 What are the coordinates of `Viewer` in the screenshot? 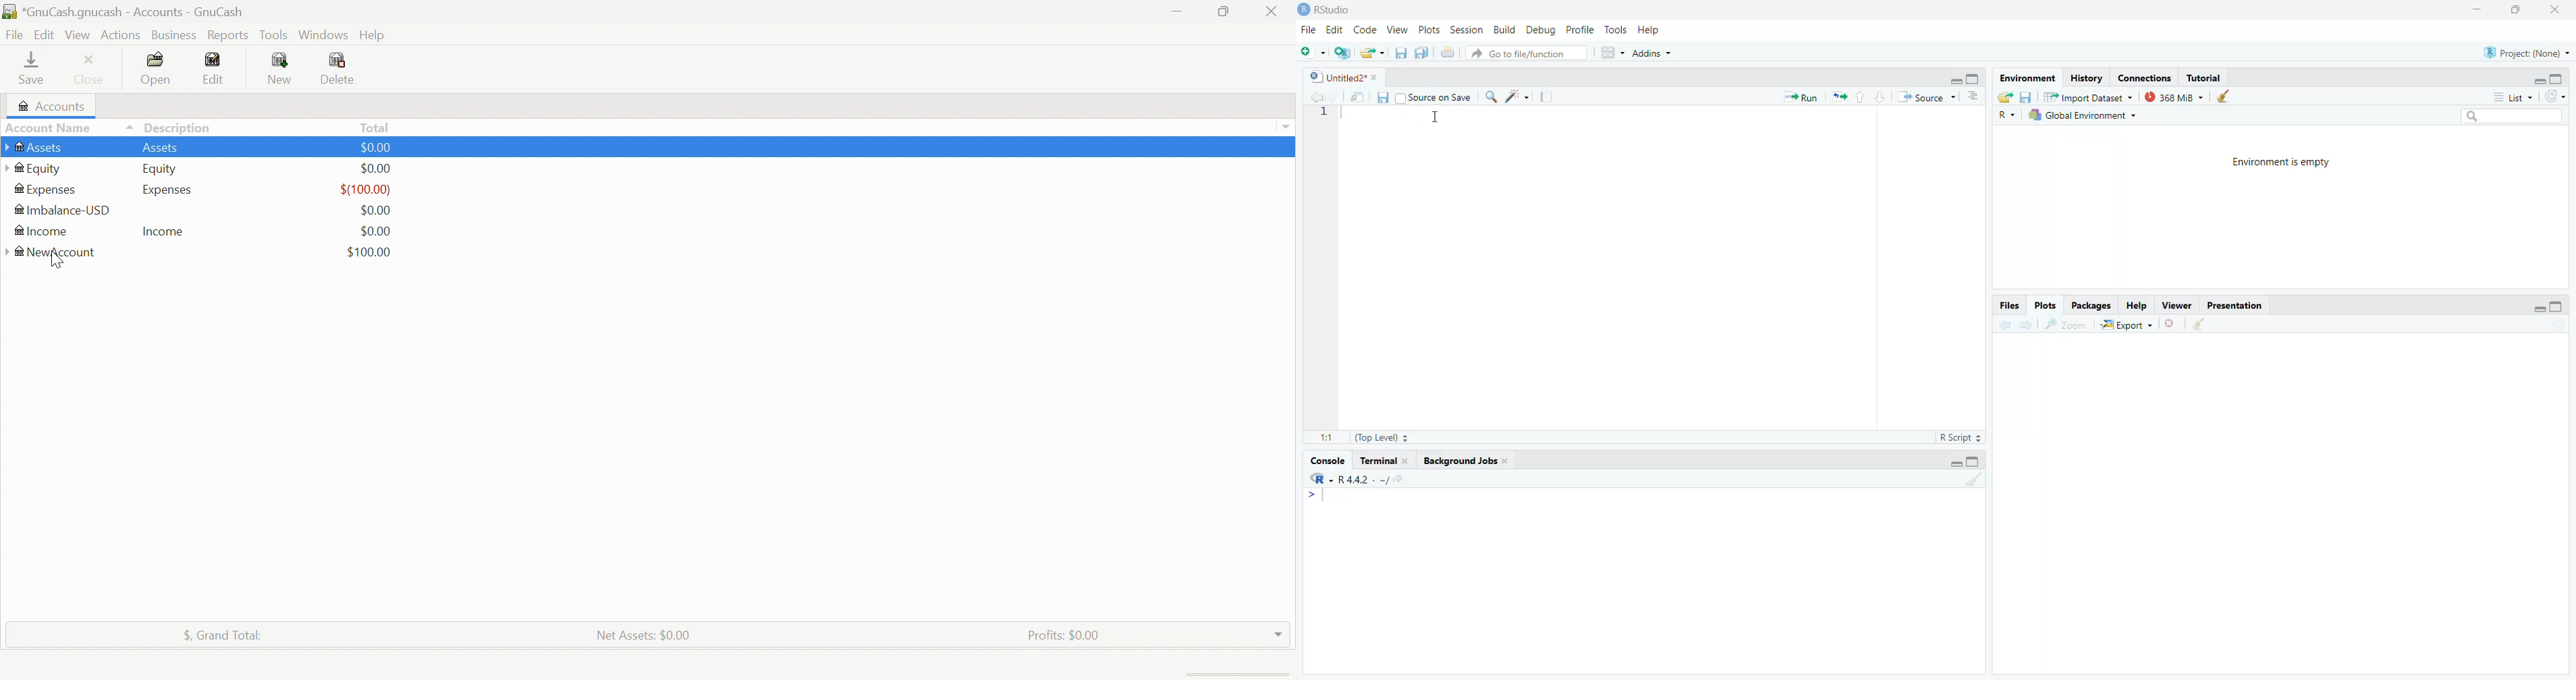 It's located at (2175, 306).